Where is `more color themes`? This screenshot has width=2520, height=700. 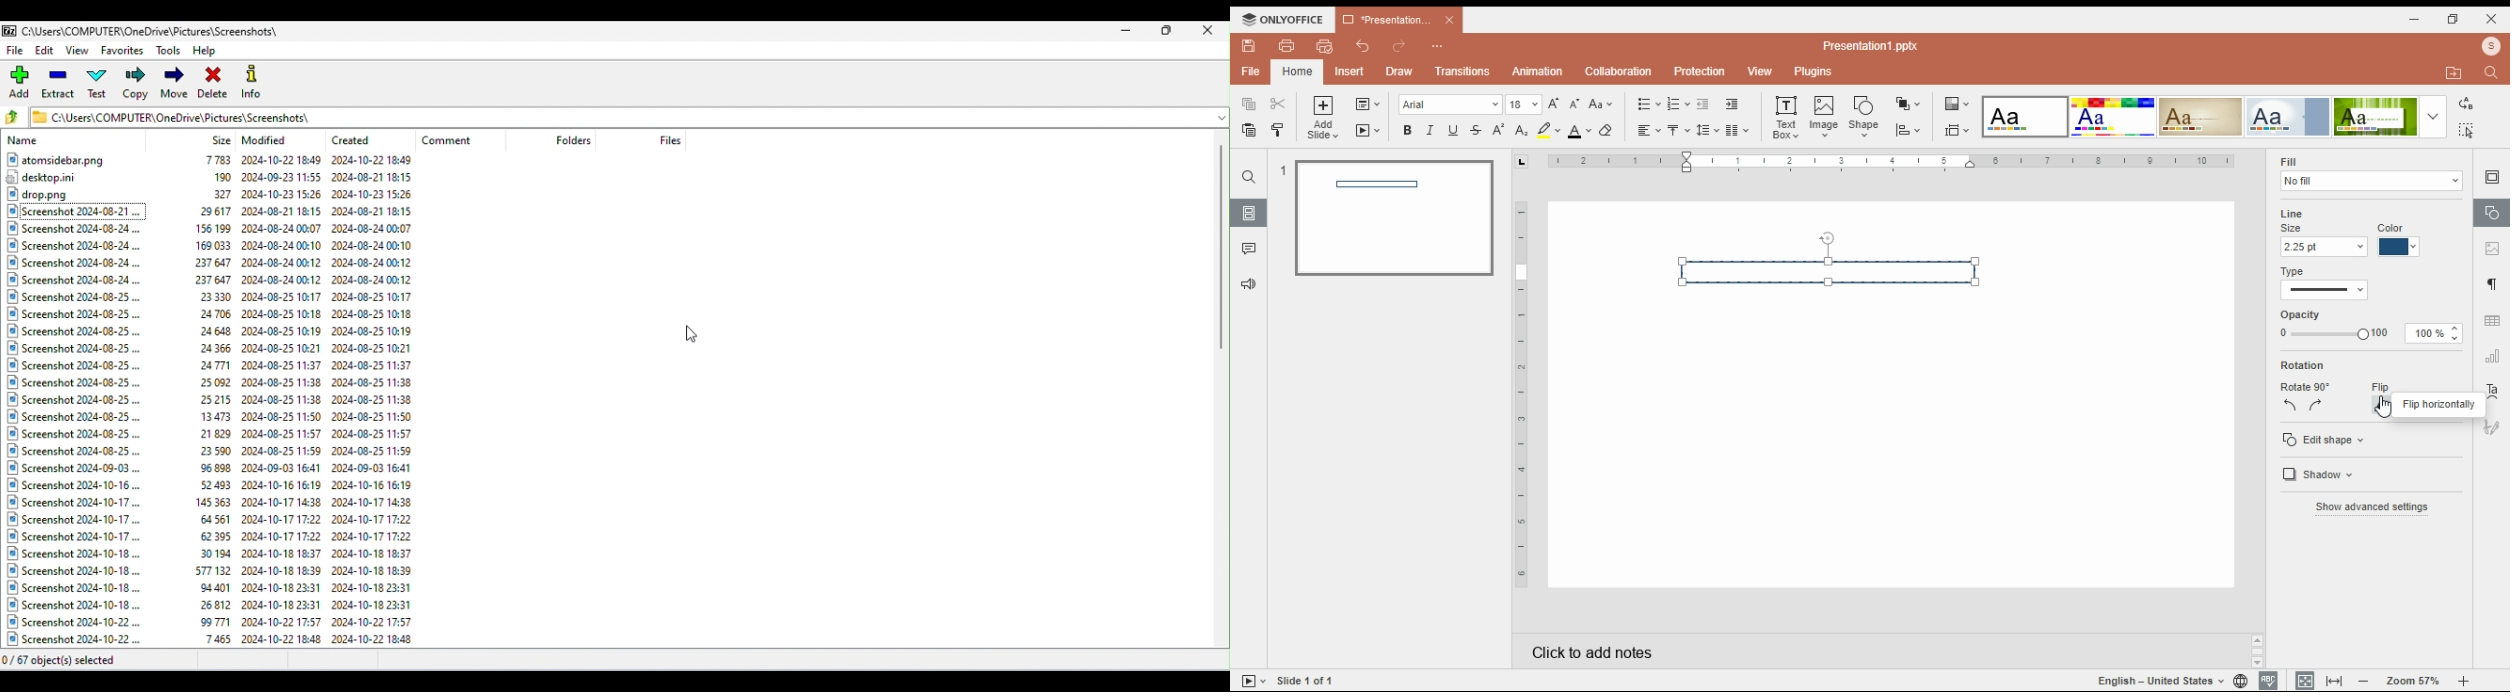
more color themes is located at coordinates (2433, 116).